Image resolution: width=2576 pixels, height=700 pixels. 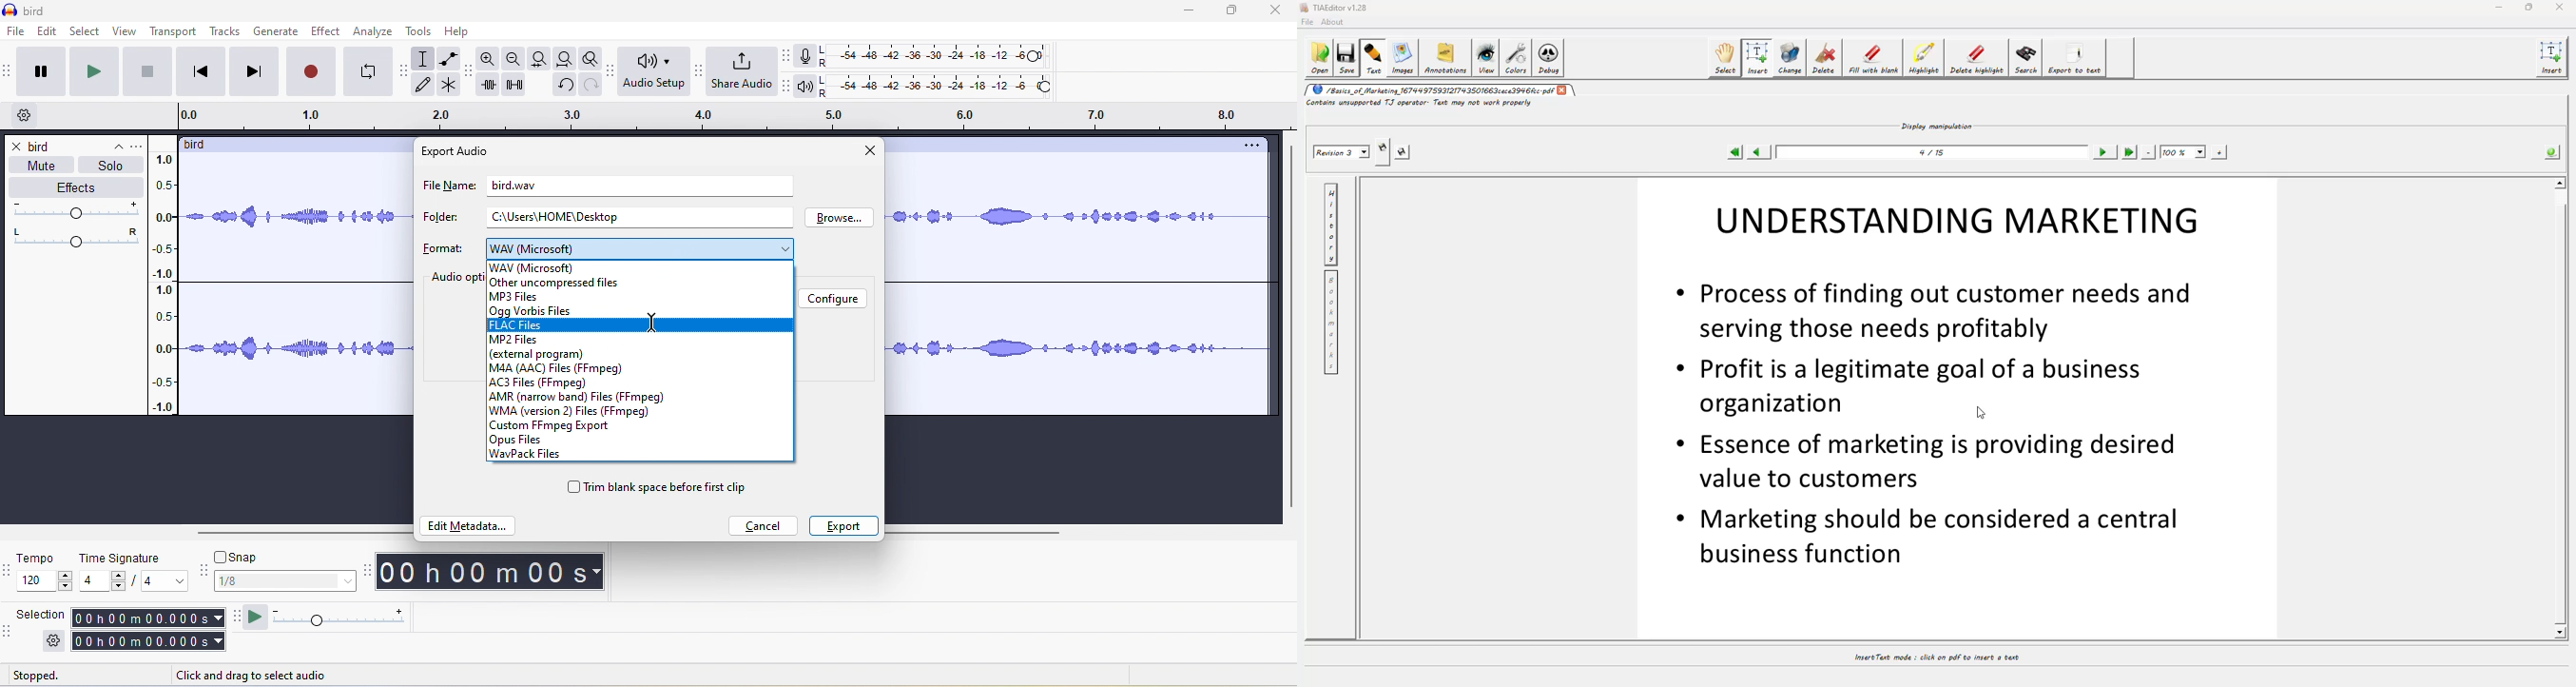 I want to click on tracks, so click(x=228, y=32).